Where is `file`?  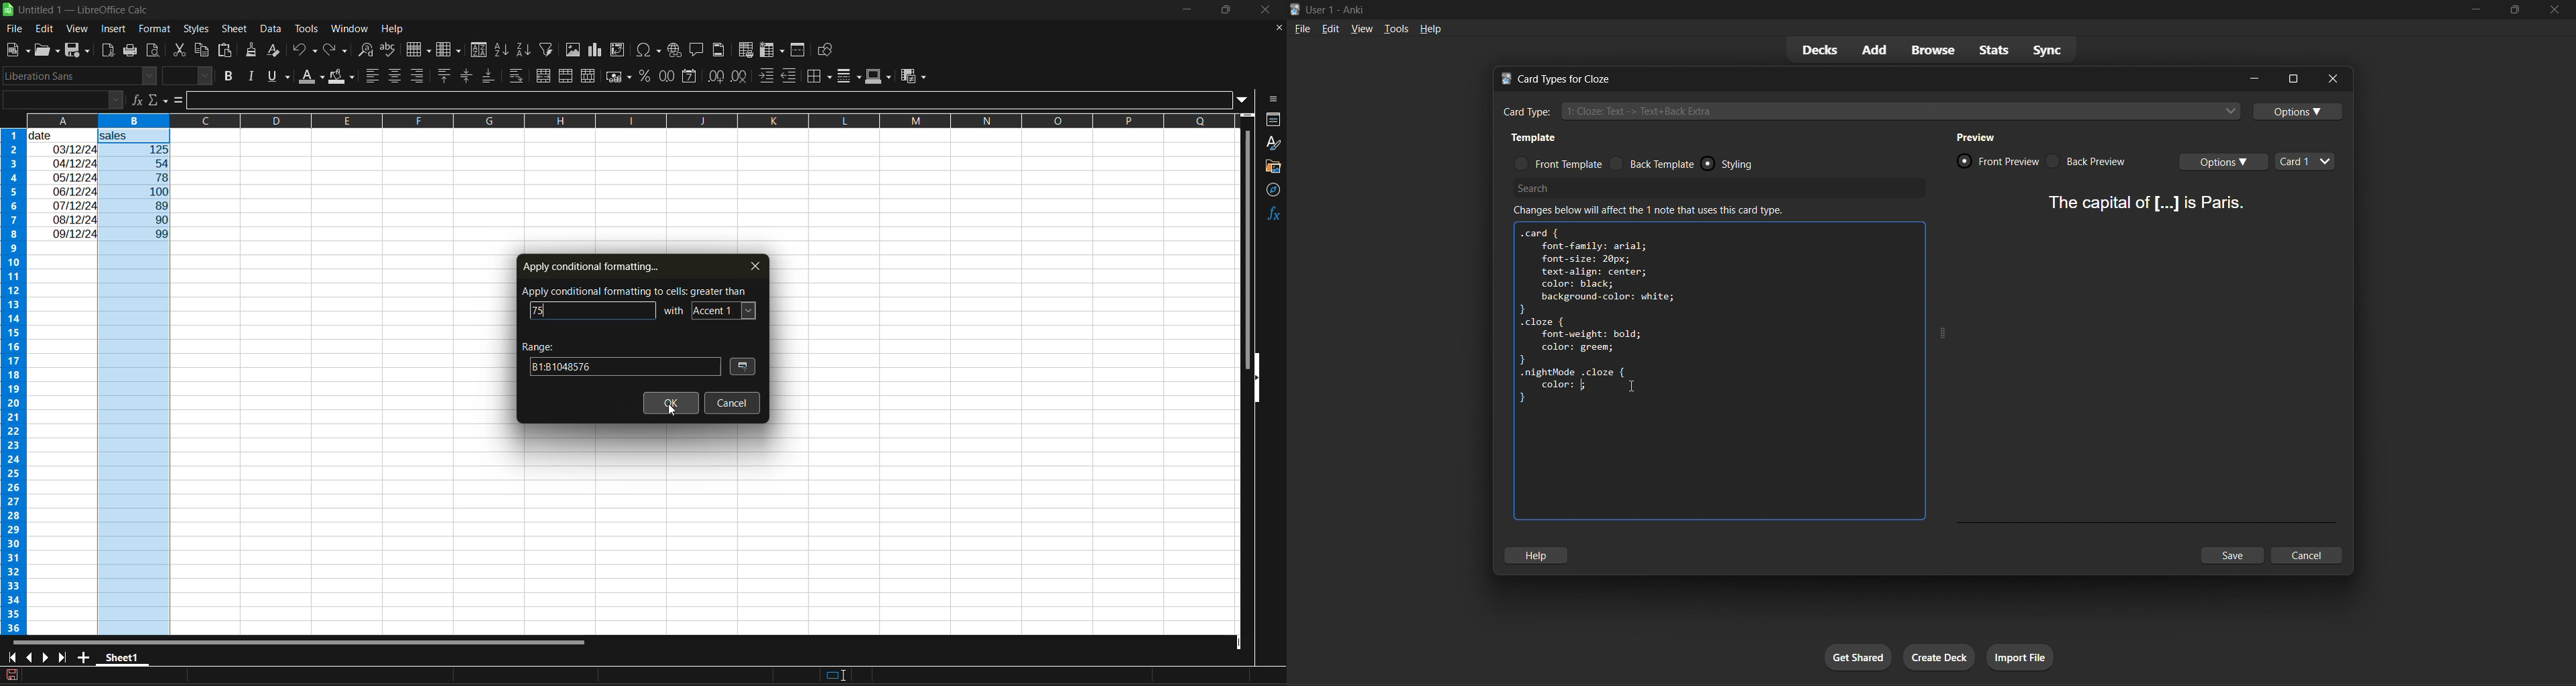 file is located at coordinates (16, 28).